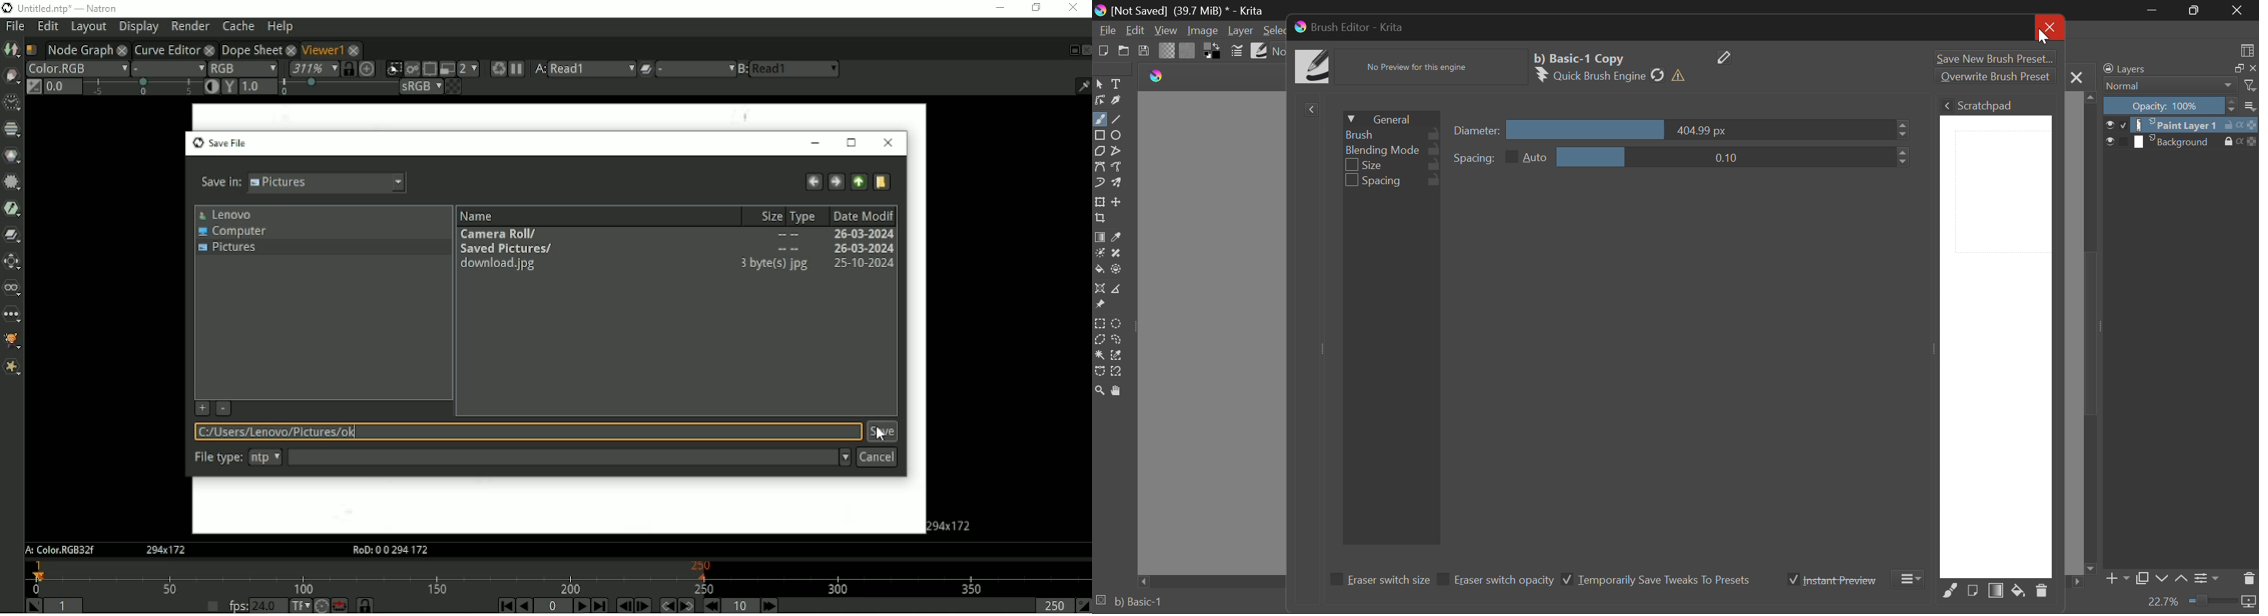  What do you see at coordinates (1394, 166) in the screenshot?
I see `Size` at bounding box center [1394, 166].